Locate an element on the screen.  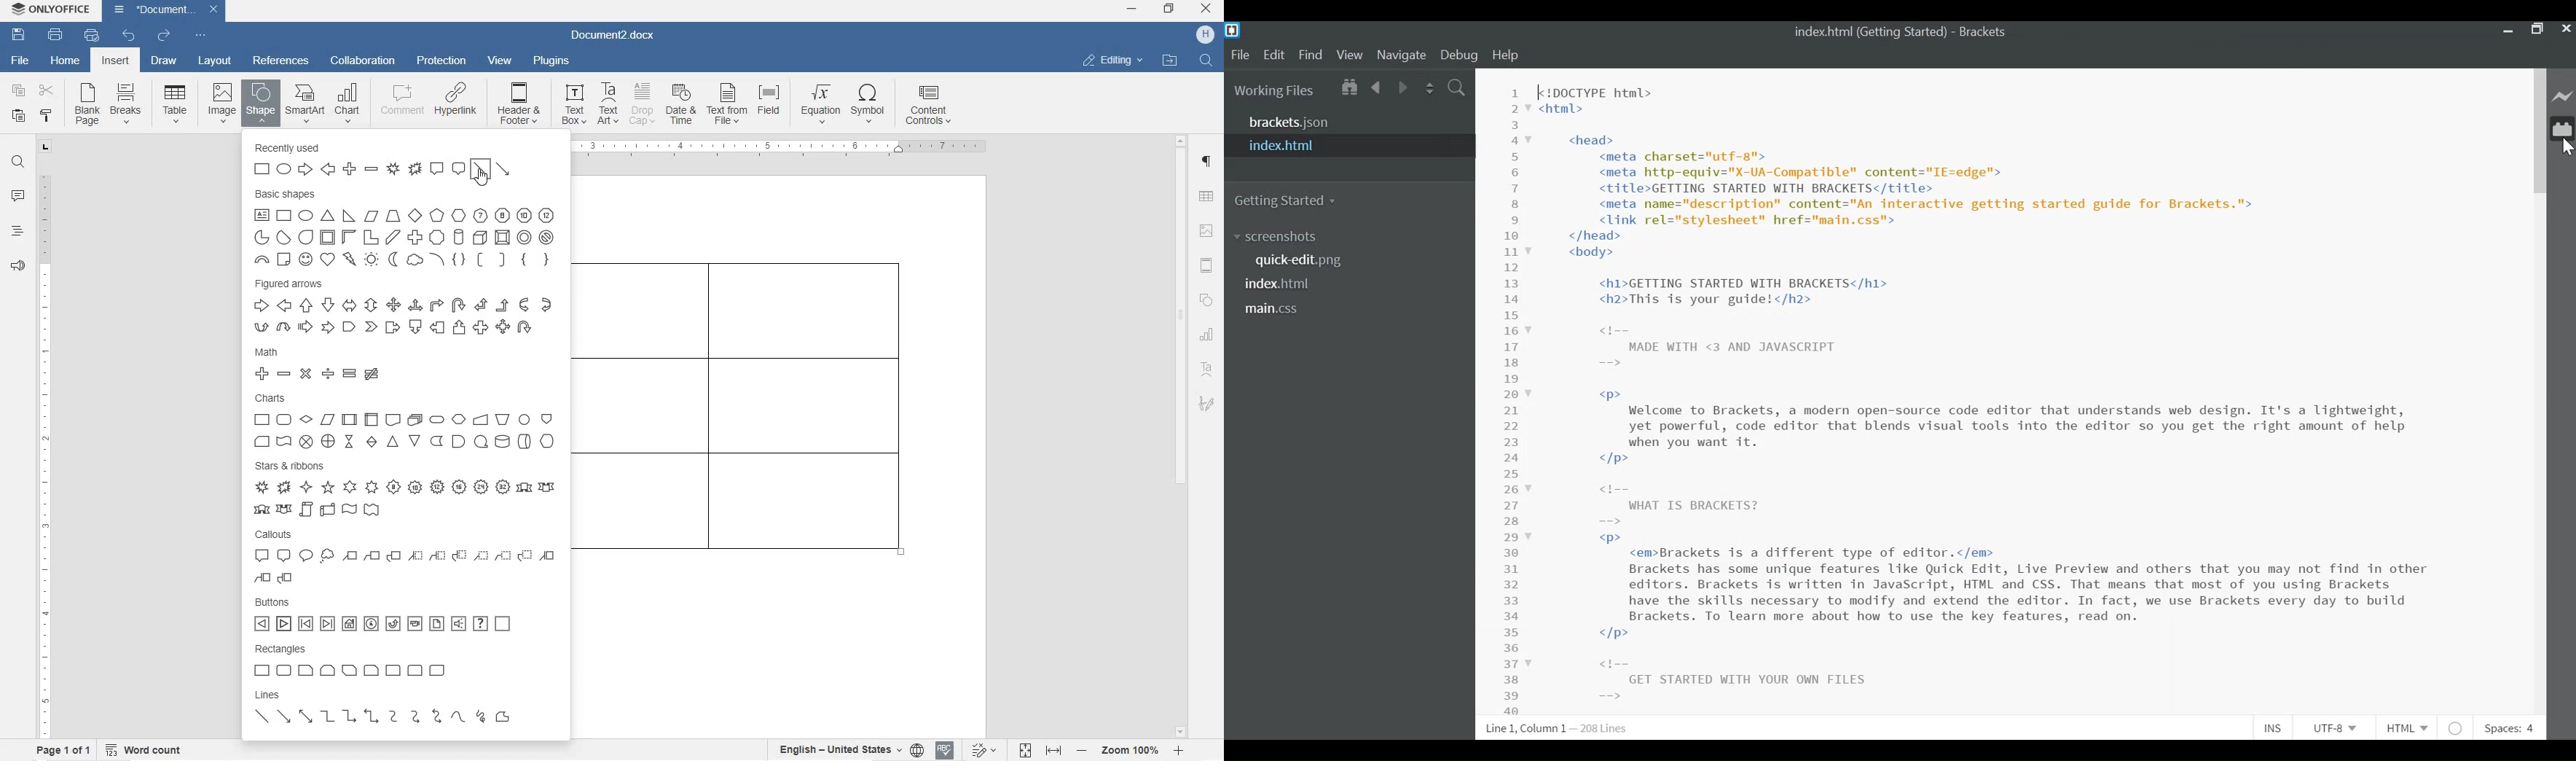
insert is located at coordinates (114, 61).